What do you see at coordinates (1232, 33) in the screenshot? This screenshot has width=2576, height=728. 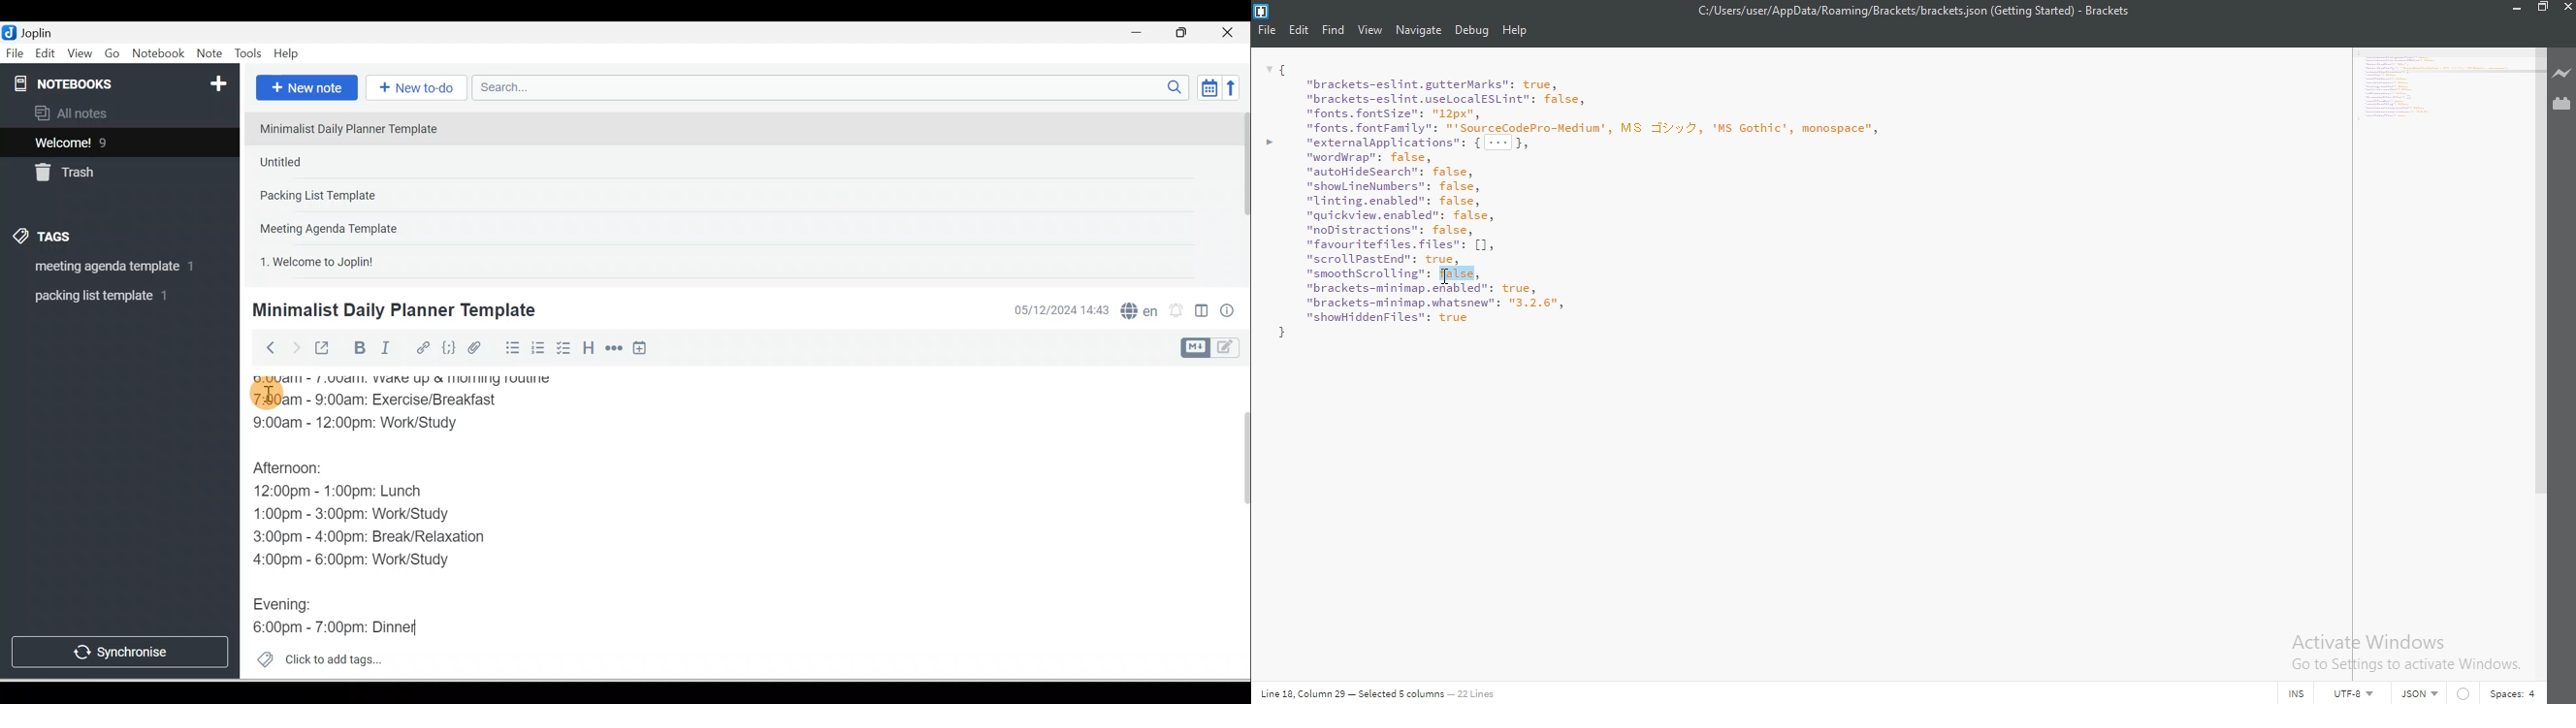 I see `Close` at bounding box center [1232, 33].